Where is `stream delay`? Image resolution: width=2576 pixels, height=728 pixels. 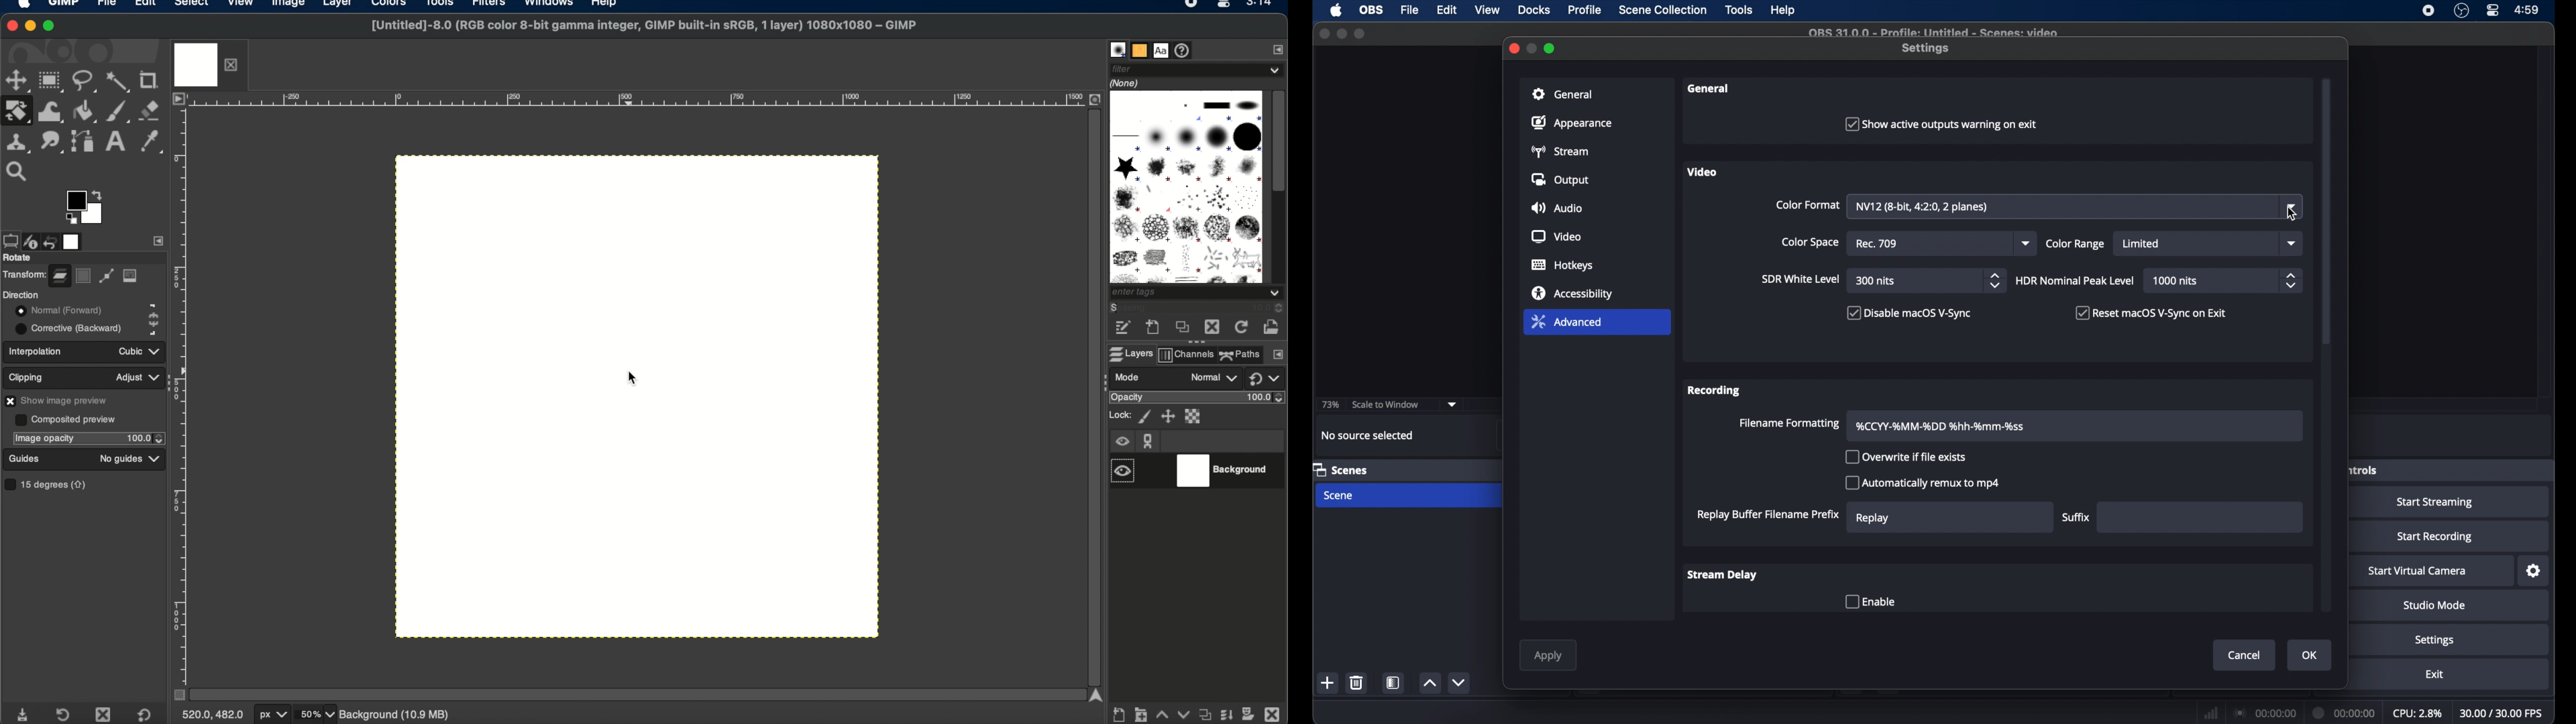 stream delay is located at coordinates (1721, 575).